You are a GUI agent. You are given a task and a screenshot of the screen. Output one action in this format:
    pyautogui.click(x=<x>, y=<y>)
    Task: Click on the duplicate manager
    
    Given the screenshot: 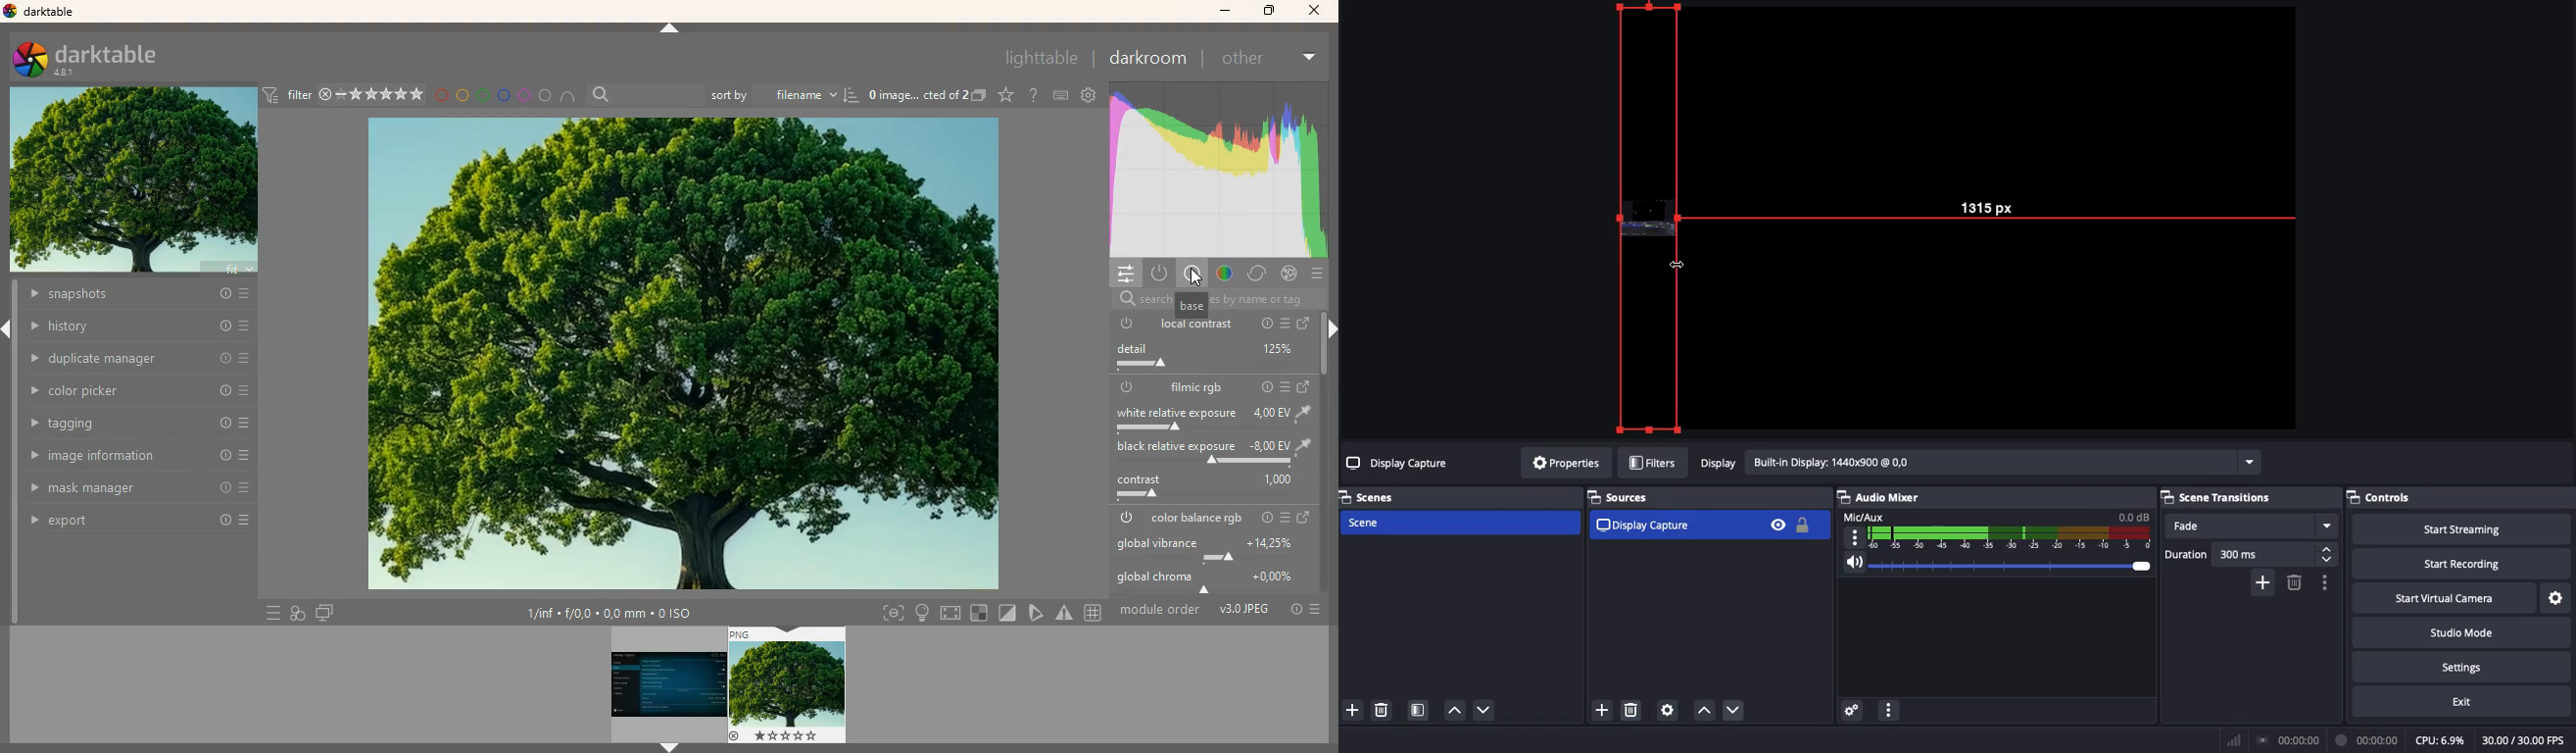 What is the action you would take?
    pyautogui.click(x=134, y=357)
    